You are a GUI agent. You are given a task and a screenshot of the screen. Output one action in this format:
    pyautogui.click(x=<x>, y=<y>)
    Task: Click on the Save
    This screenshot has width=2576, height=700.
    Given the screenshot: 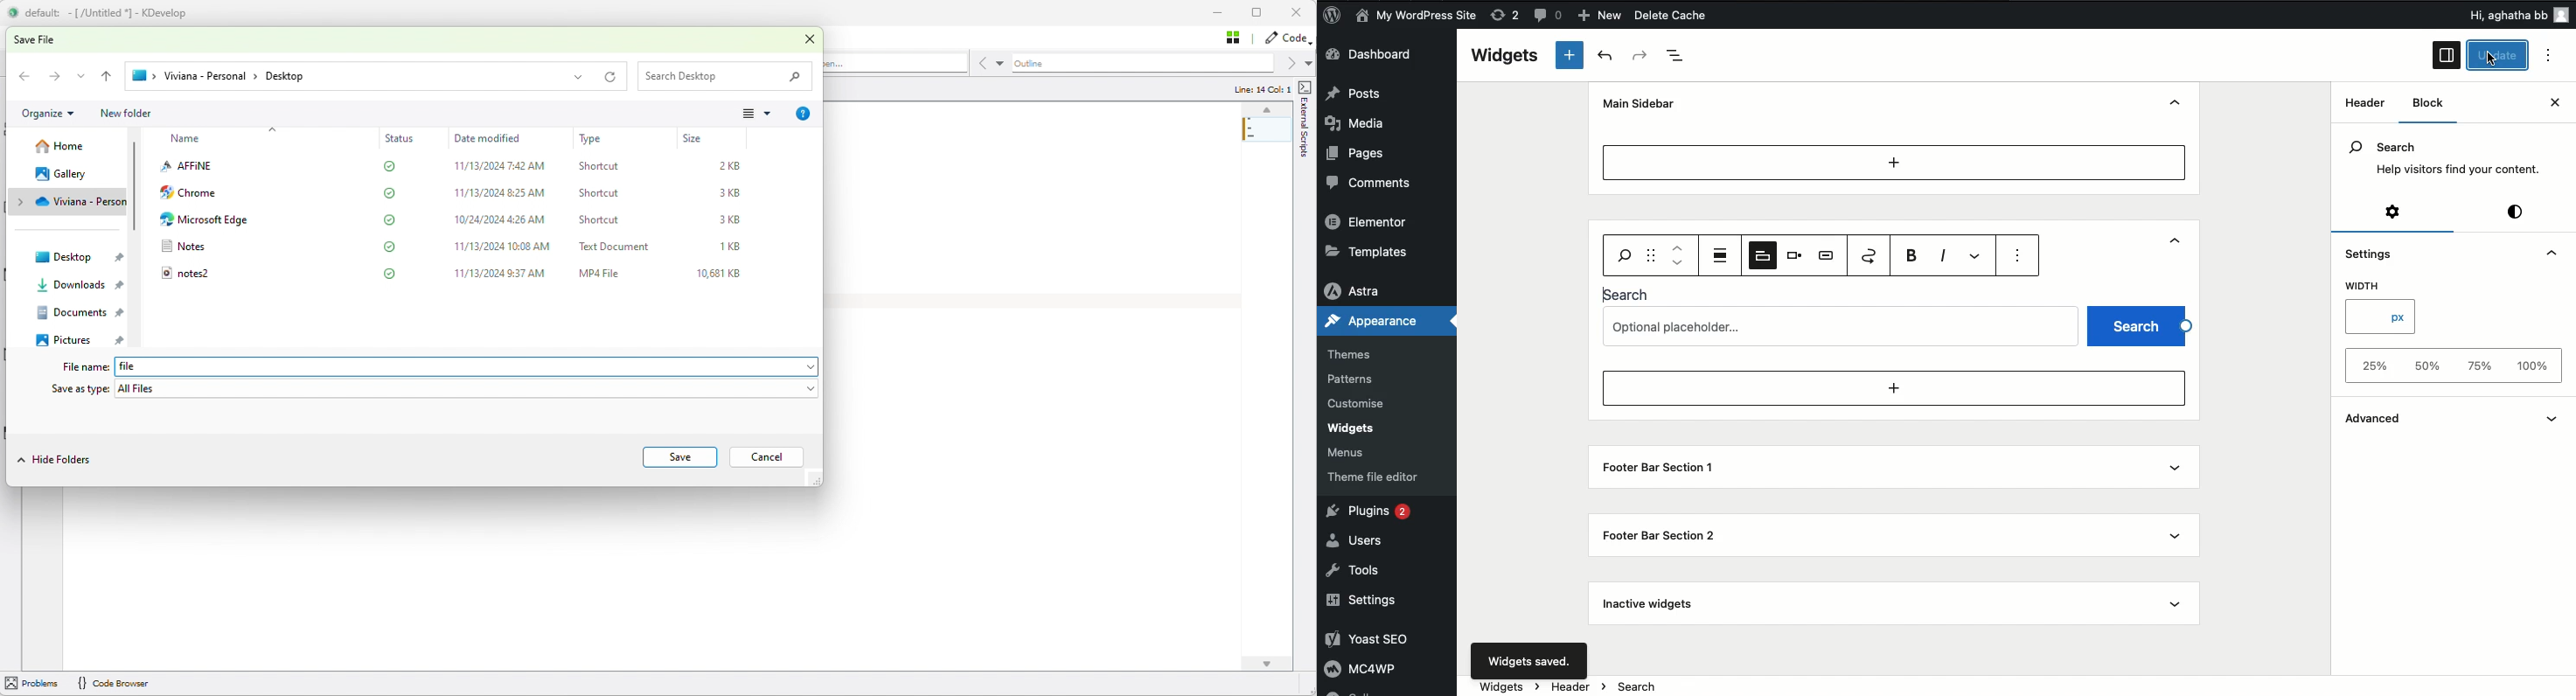 What is the action you would take?
    pyautogui.click(x=680, y=457)
    